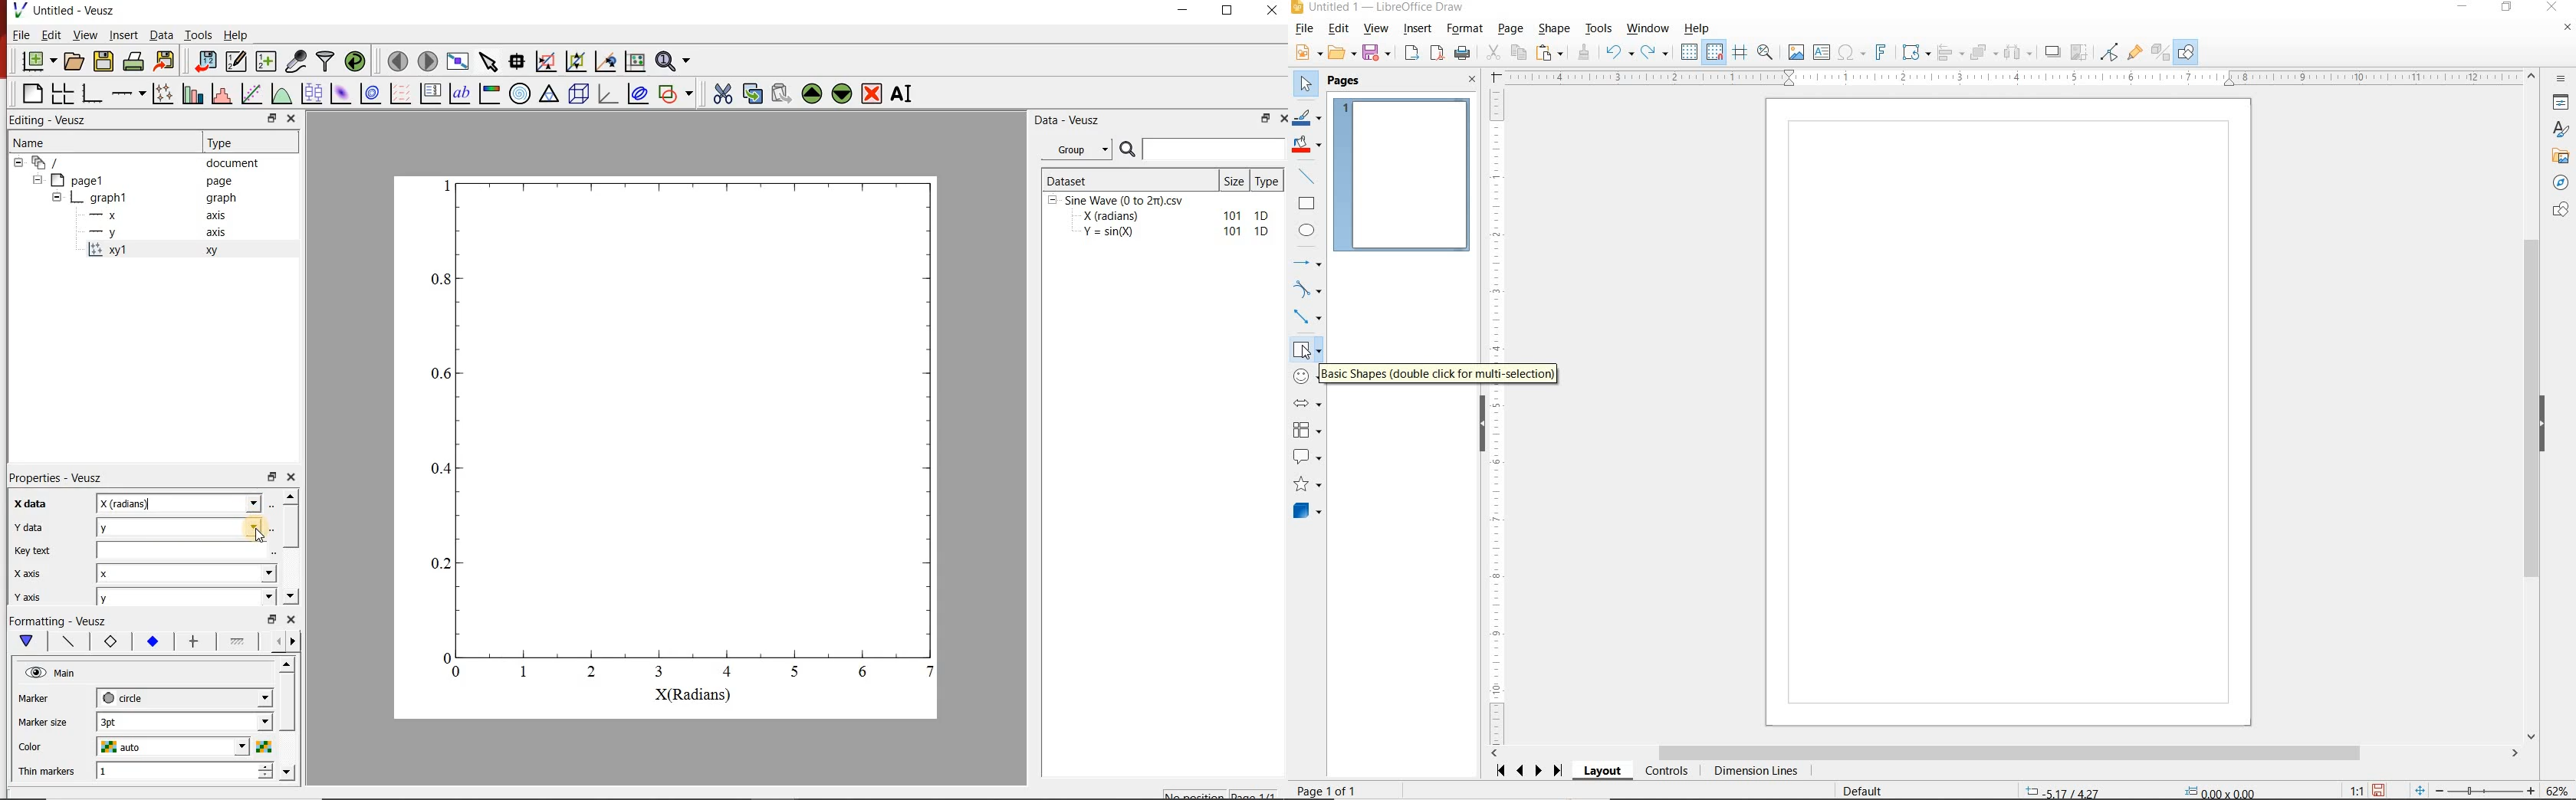  I want to click on filter data, so click(327, 61).